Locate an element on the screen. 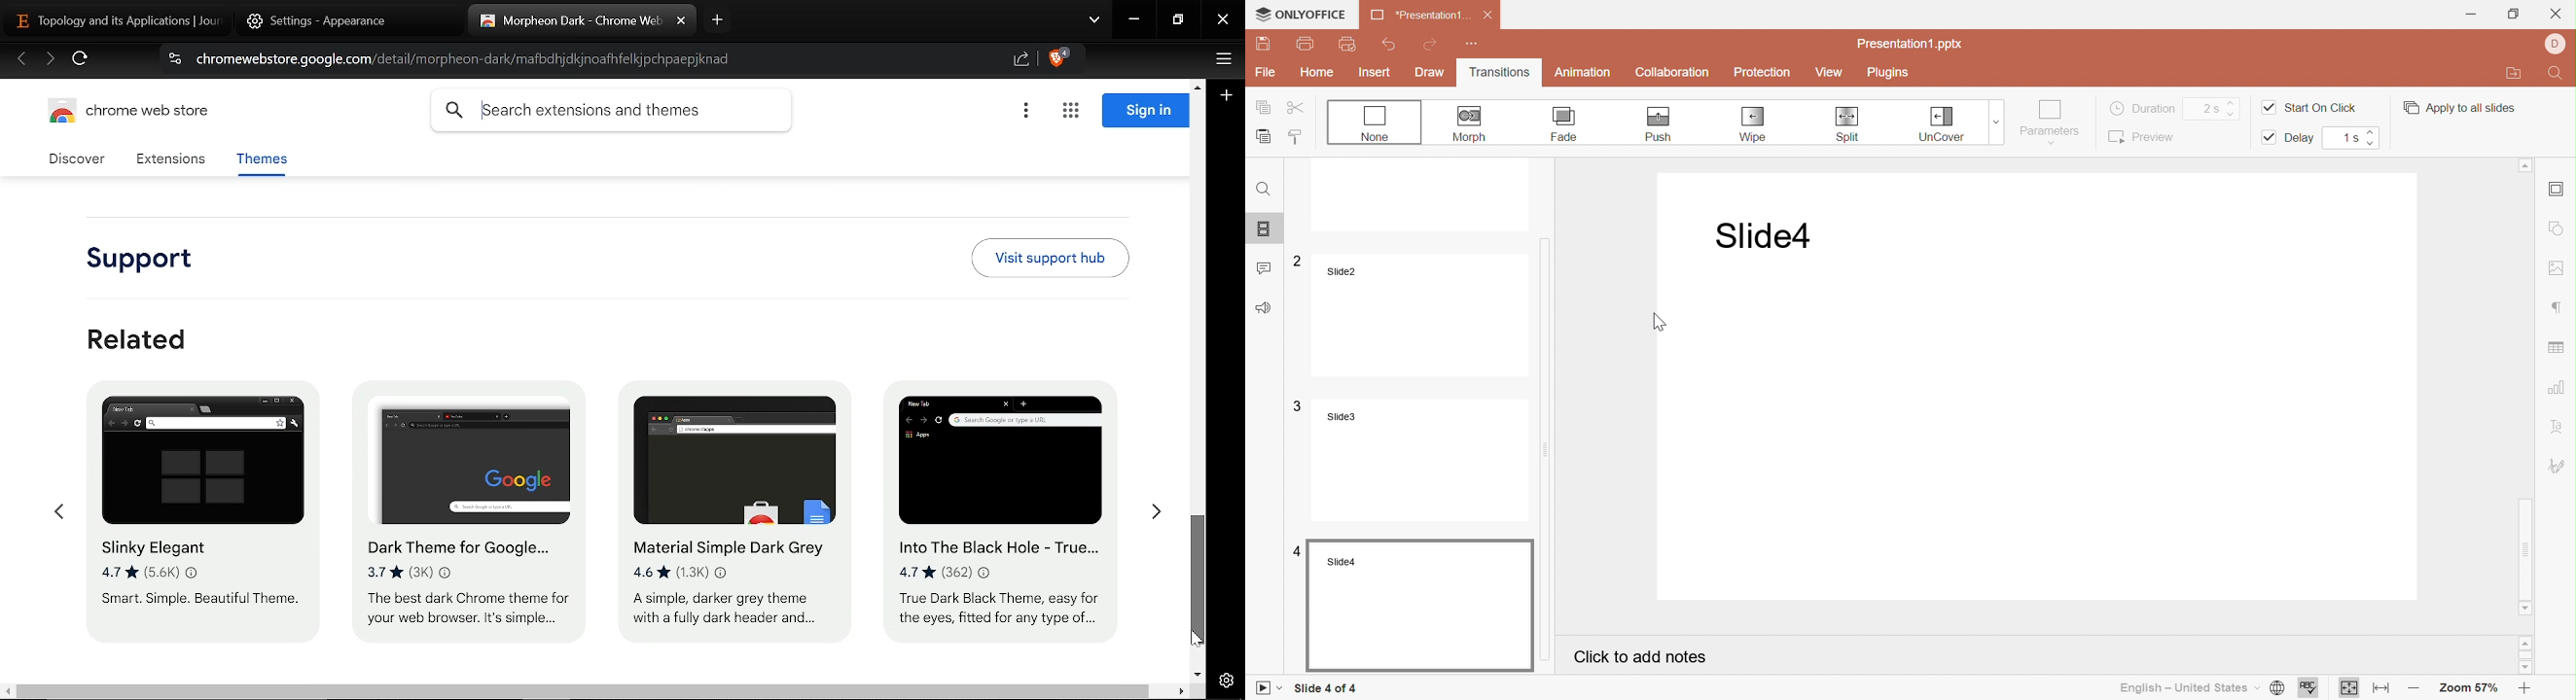 Image resolution: width=2576 pixels, height=700 pixels. Slide 1 is located at coordinates (1422, 197).